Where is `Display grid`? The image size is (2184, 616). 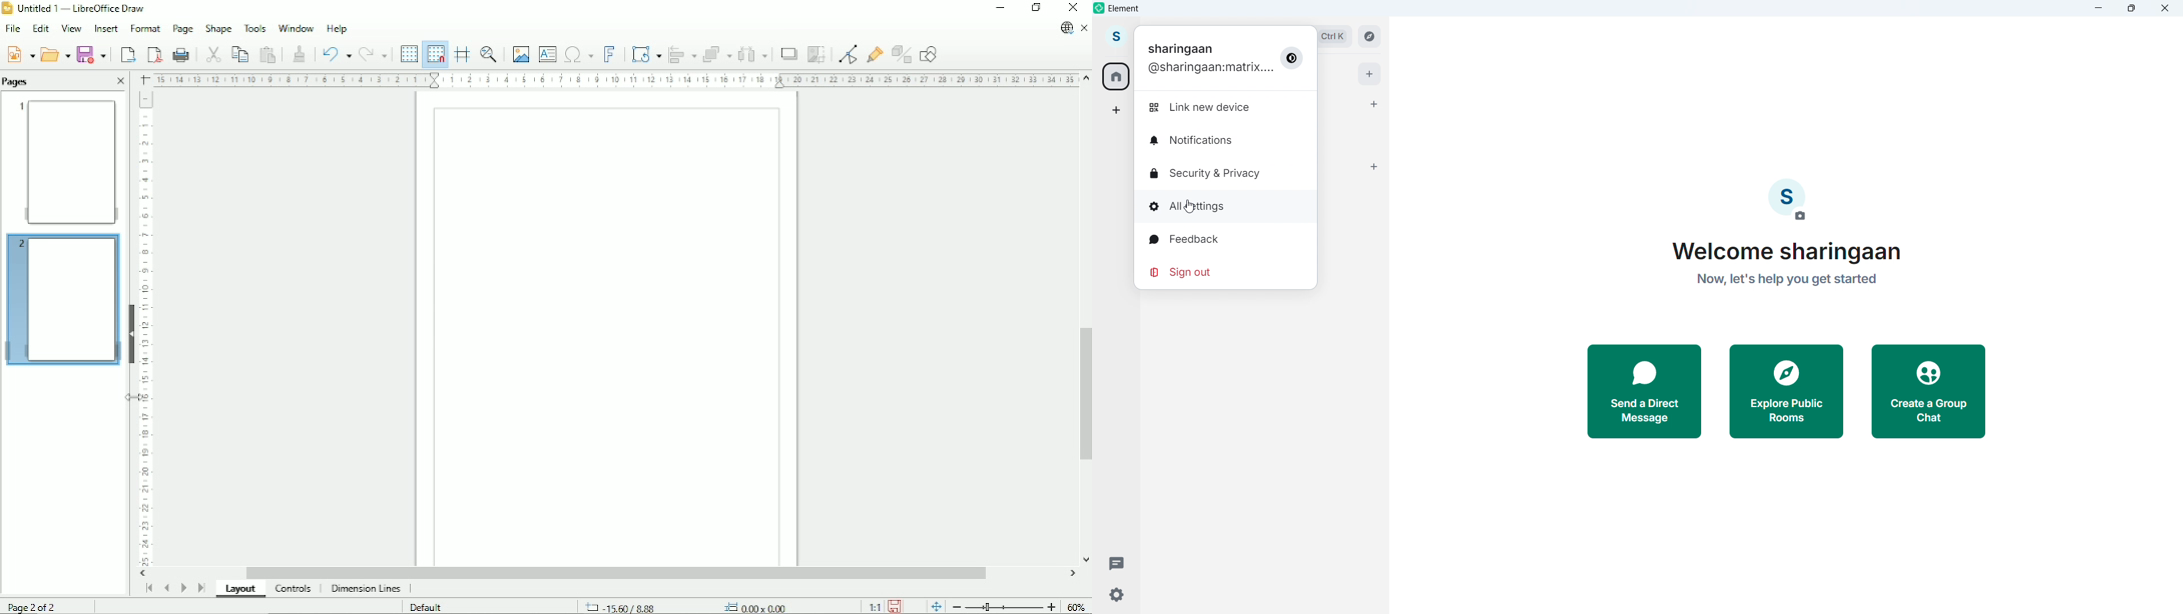 Display grid is located at coordinates (408, 53).